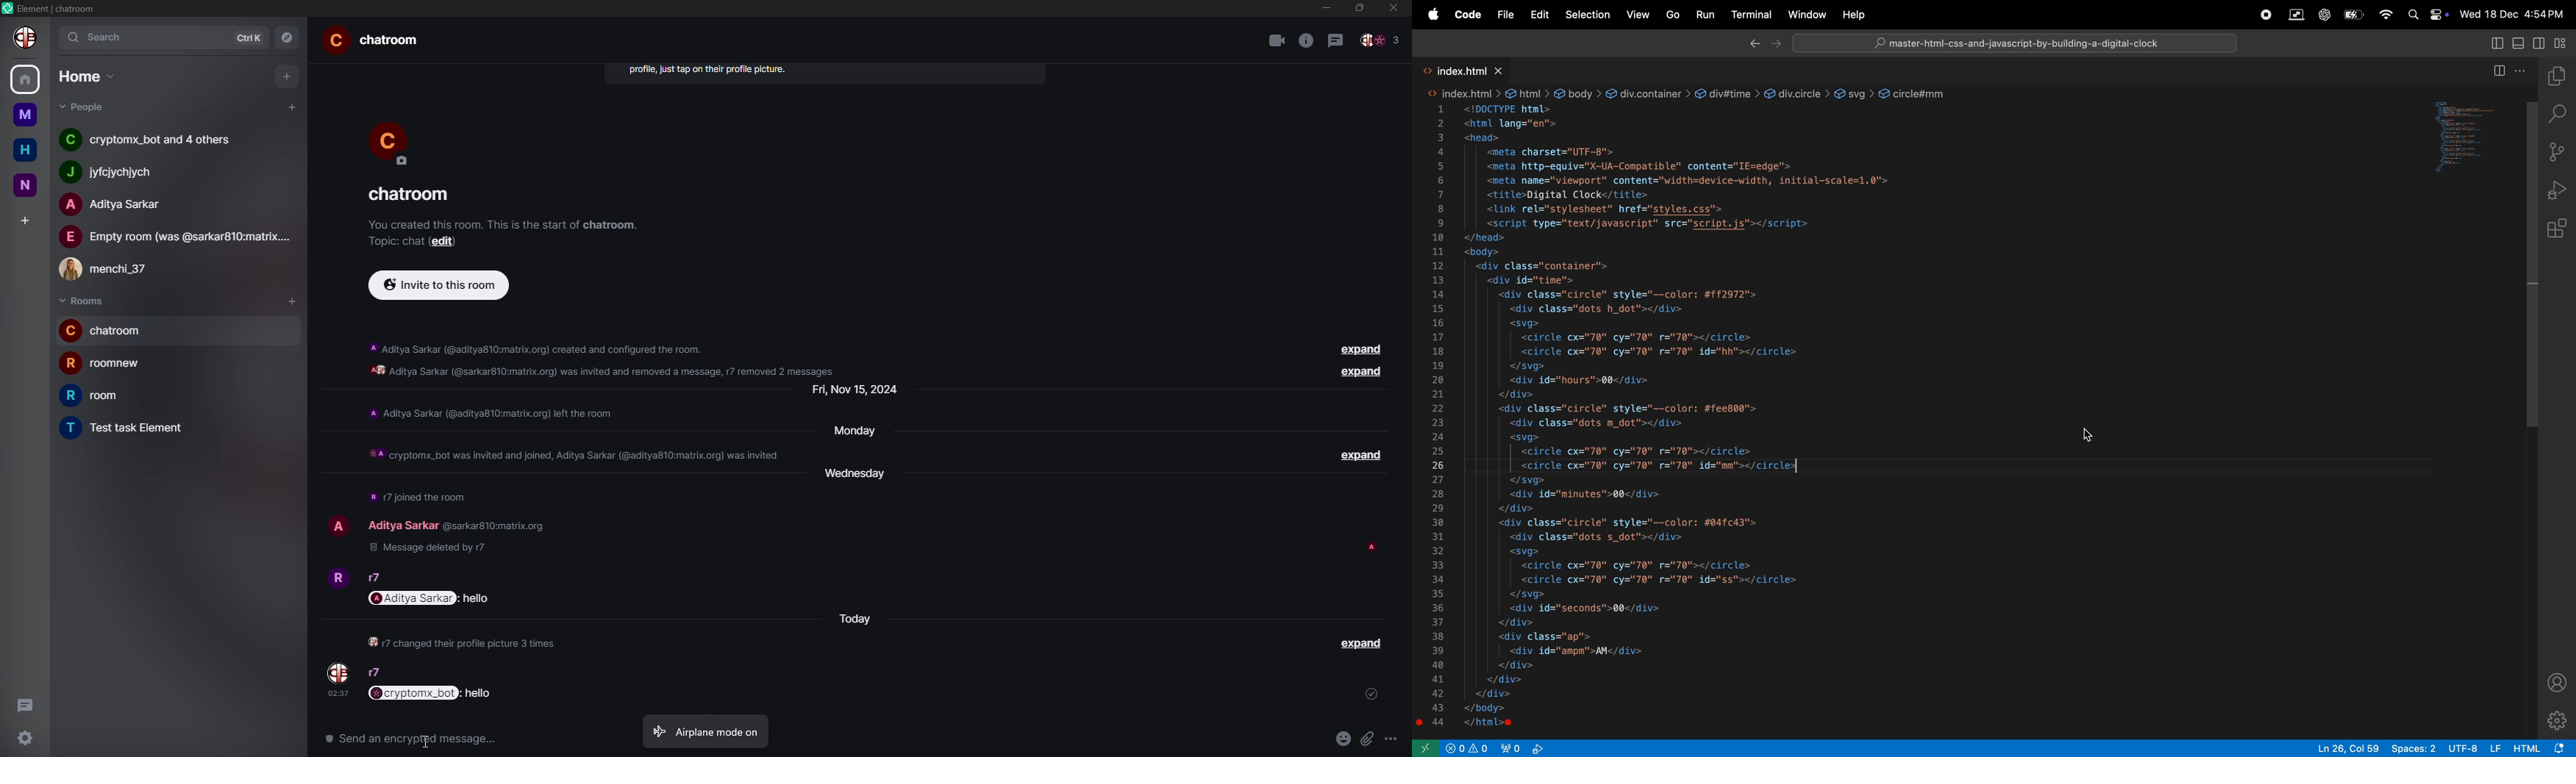  Describe the element at coordinates (291, 107) in the screenshot. I see `add` at that location.